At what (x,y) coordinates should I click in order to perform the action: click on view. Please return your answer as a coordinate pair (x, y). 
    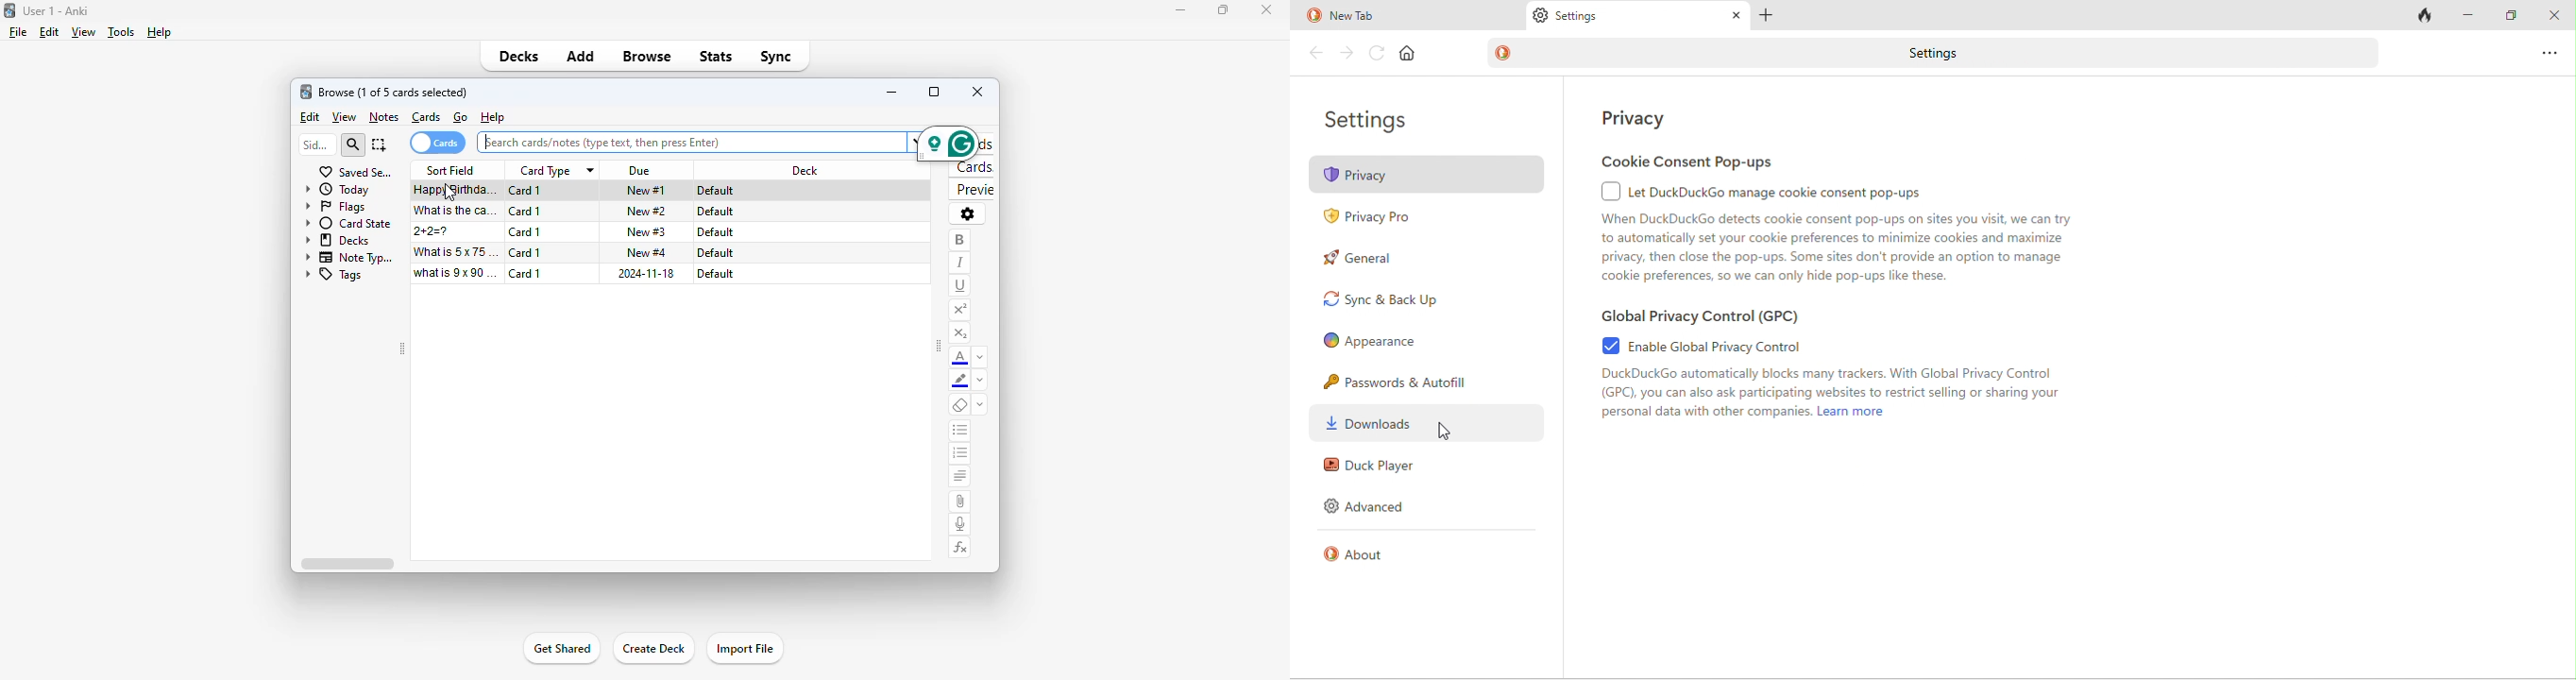
    Looking at the image, I should click on (84, 32).